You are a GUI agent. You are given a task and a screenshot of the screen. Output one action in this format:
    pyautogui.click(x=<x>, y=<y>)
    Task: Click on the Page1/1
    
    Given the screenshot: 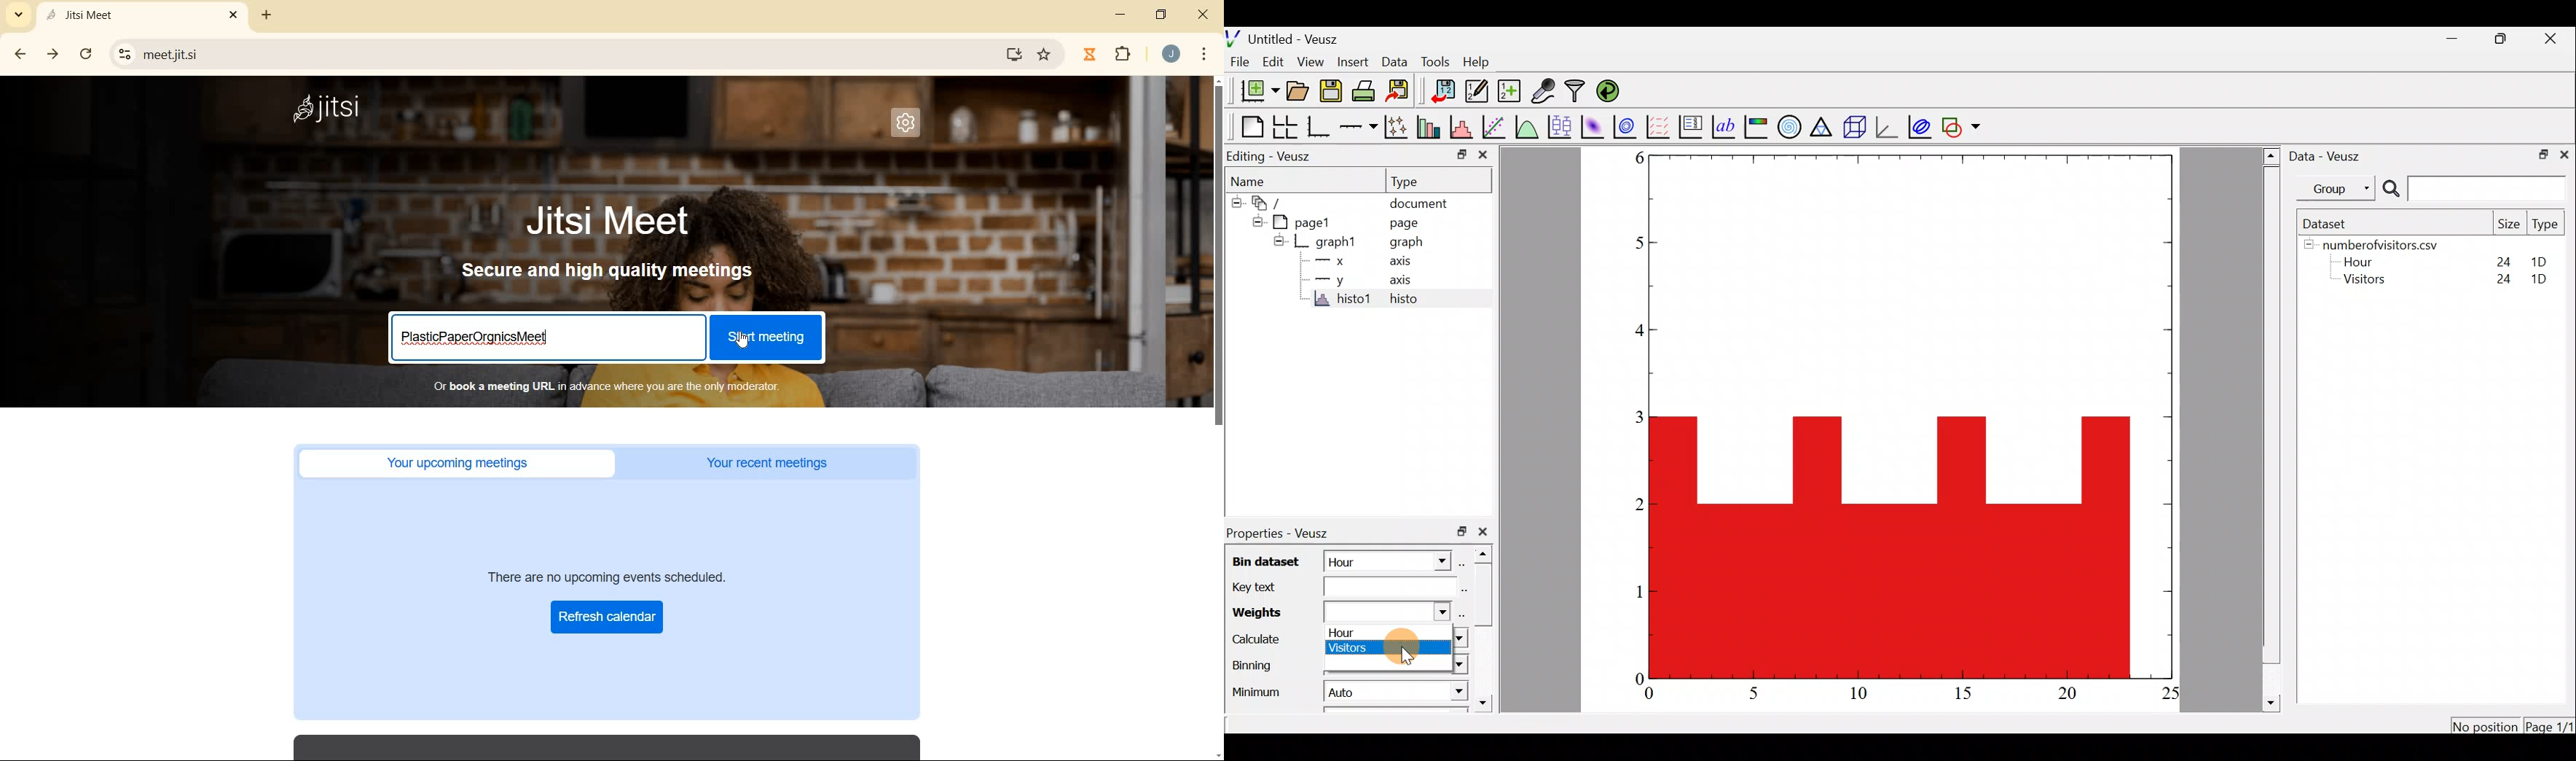 What is the action you would take?
    pyautogui.click(x=2548, y=725)
    